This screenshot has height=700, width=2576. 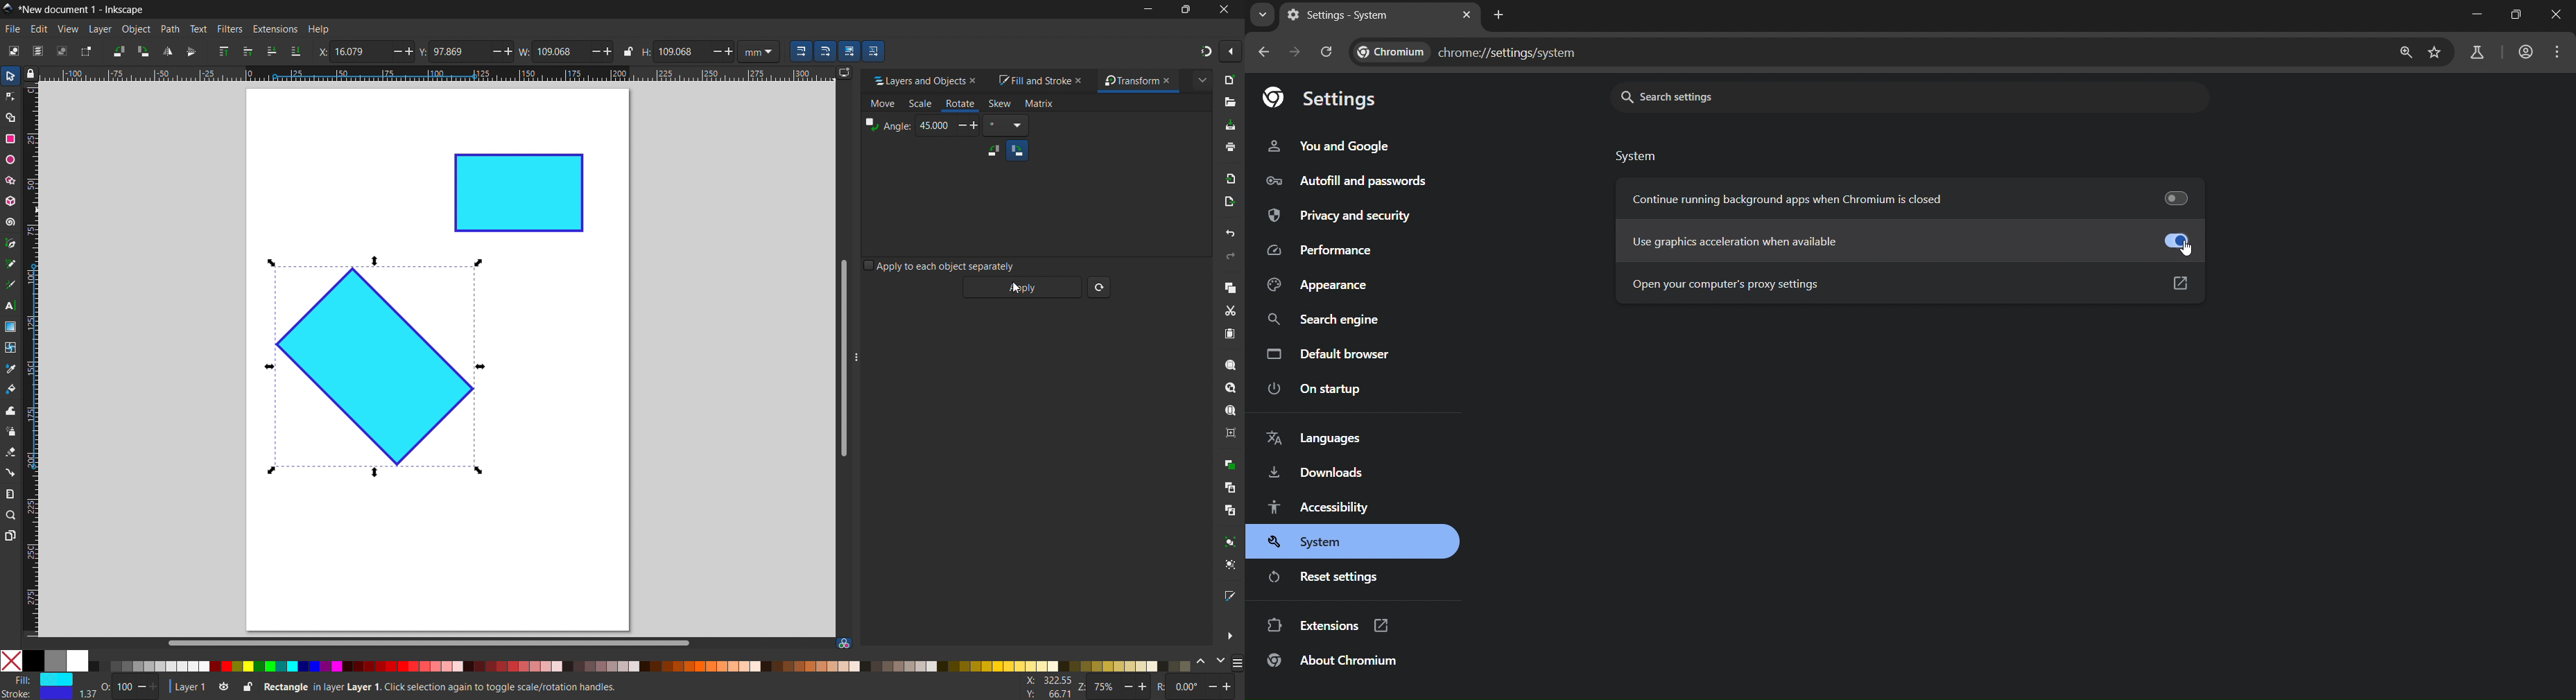 What do you see at coordinates (1335, 577) in the screenshot?
I see `reset settings` at bounding box center [1335, 577].